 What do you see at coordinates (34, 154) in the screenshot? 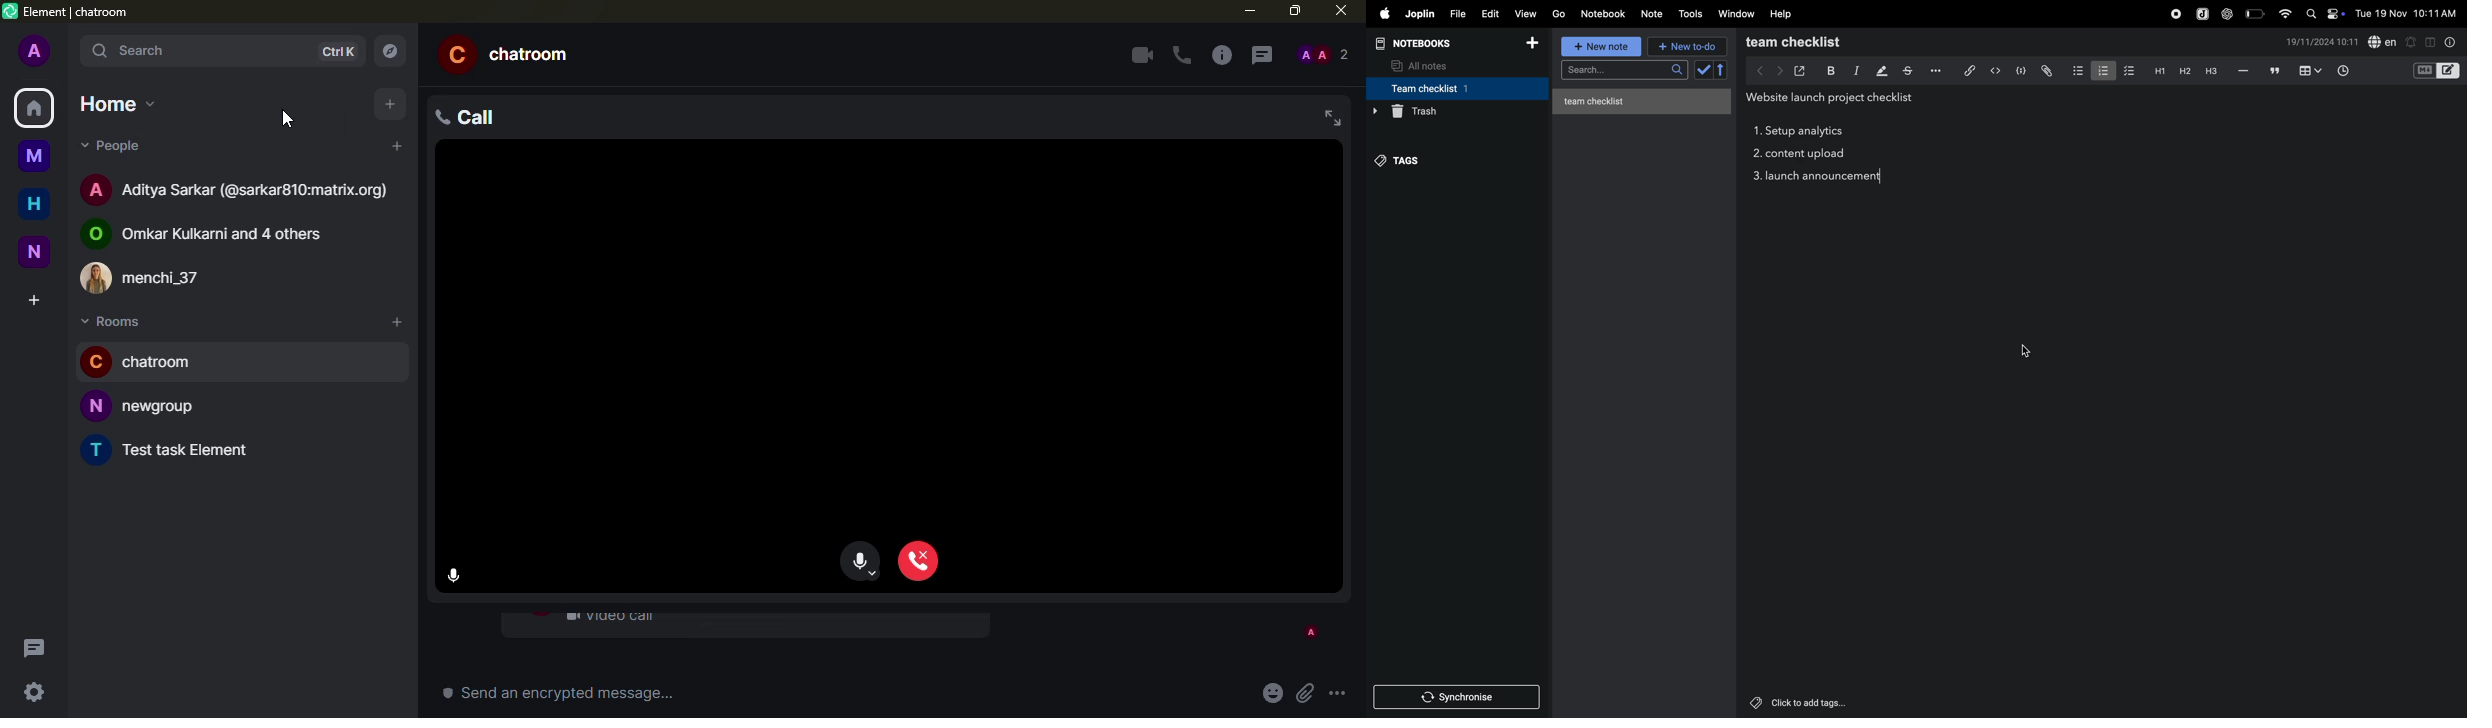
I see `myspace` at bounding box center [34, 154].